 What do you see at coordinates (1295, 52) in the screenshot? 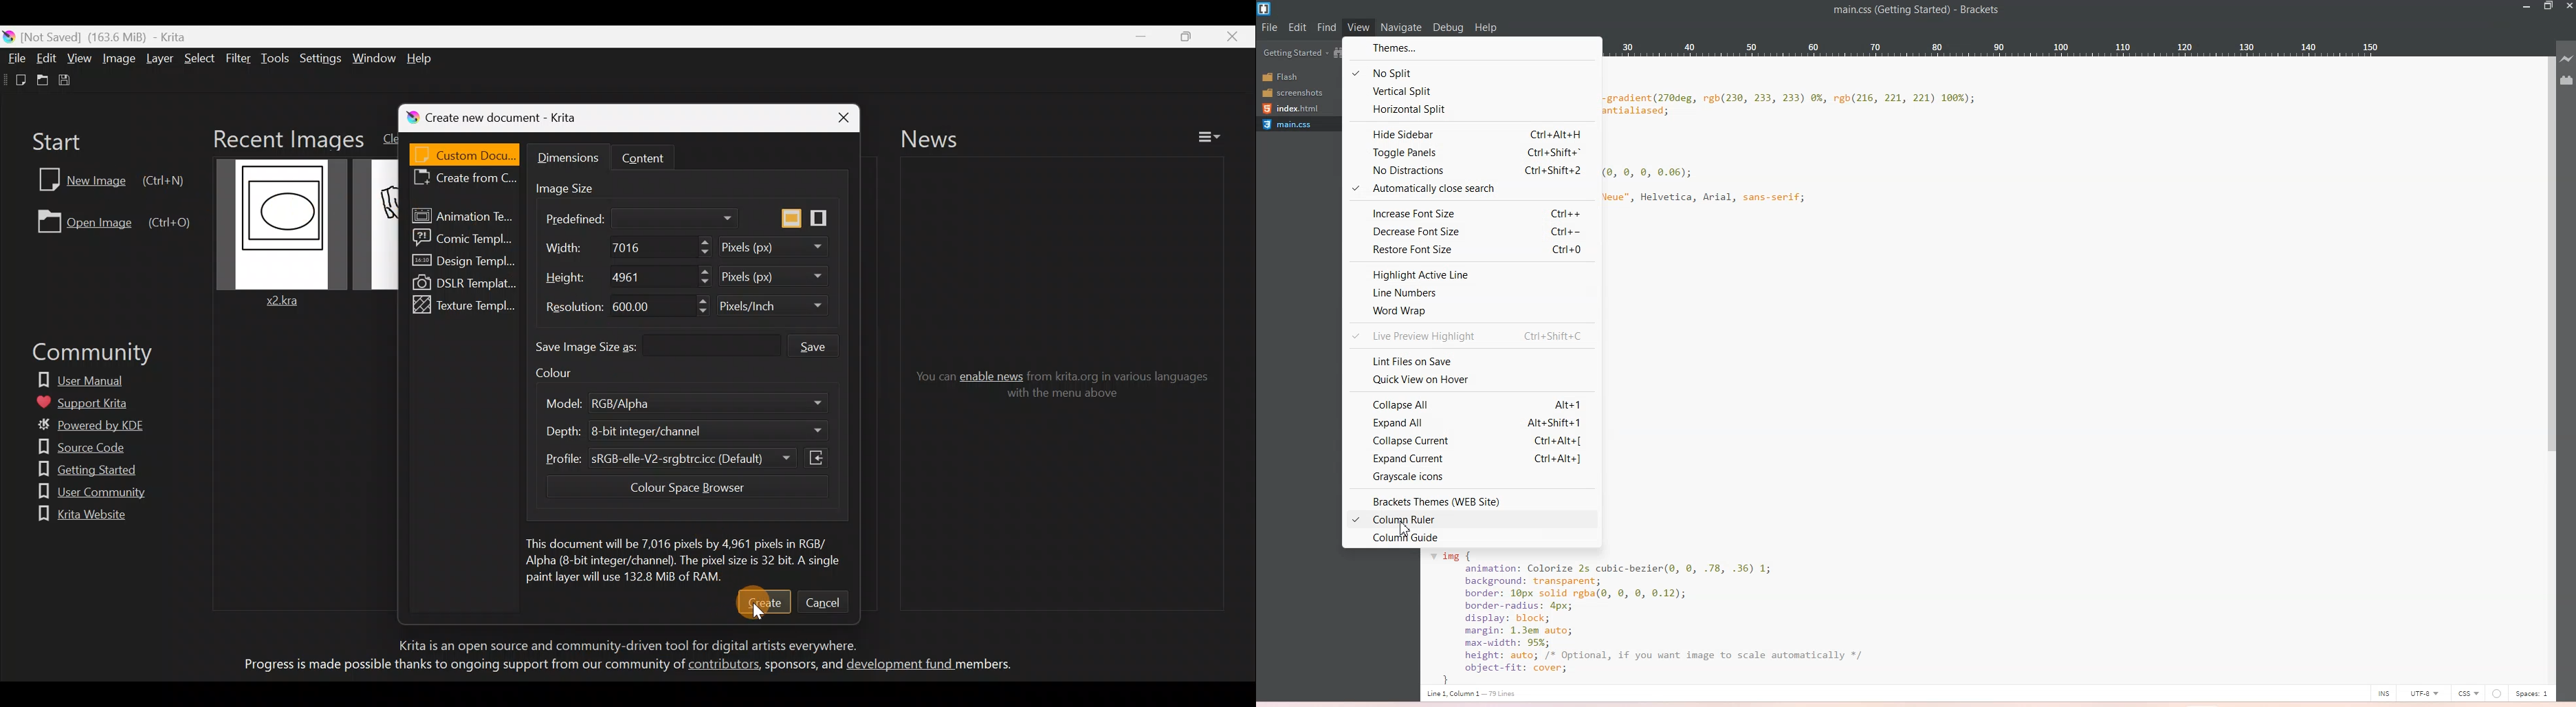
I see `Getting Started` at bounding box center [1295, 52].